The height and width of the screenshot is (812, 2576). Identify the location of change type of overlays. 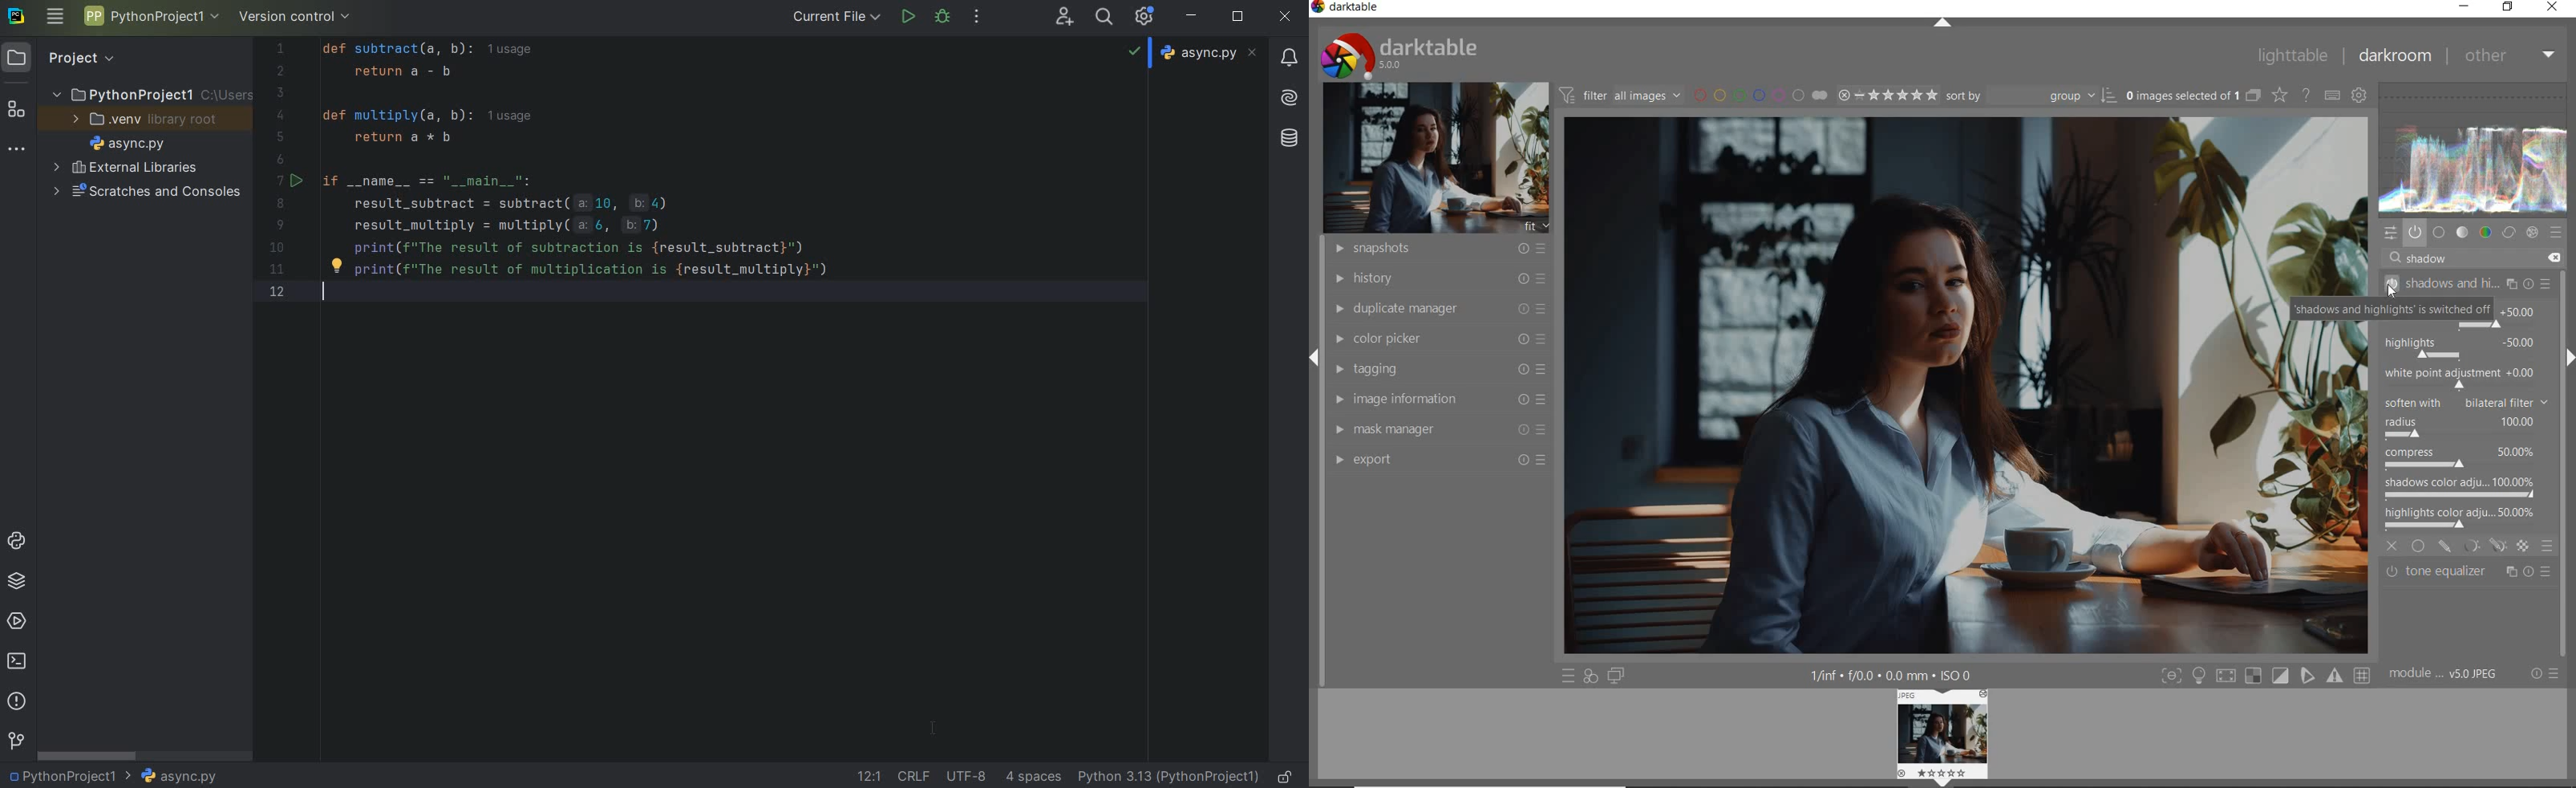
(2281, 94).